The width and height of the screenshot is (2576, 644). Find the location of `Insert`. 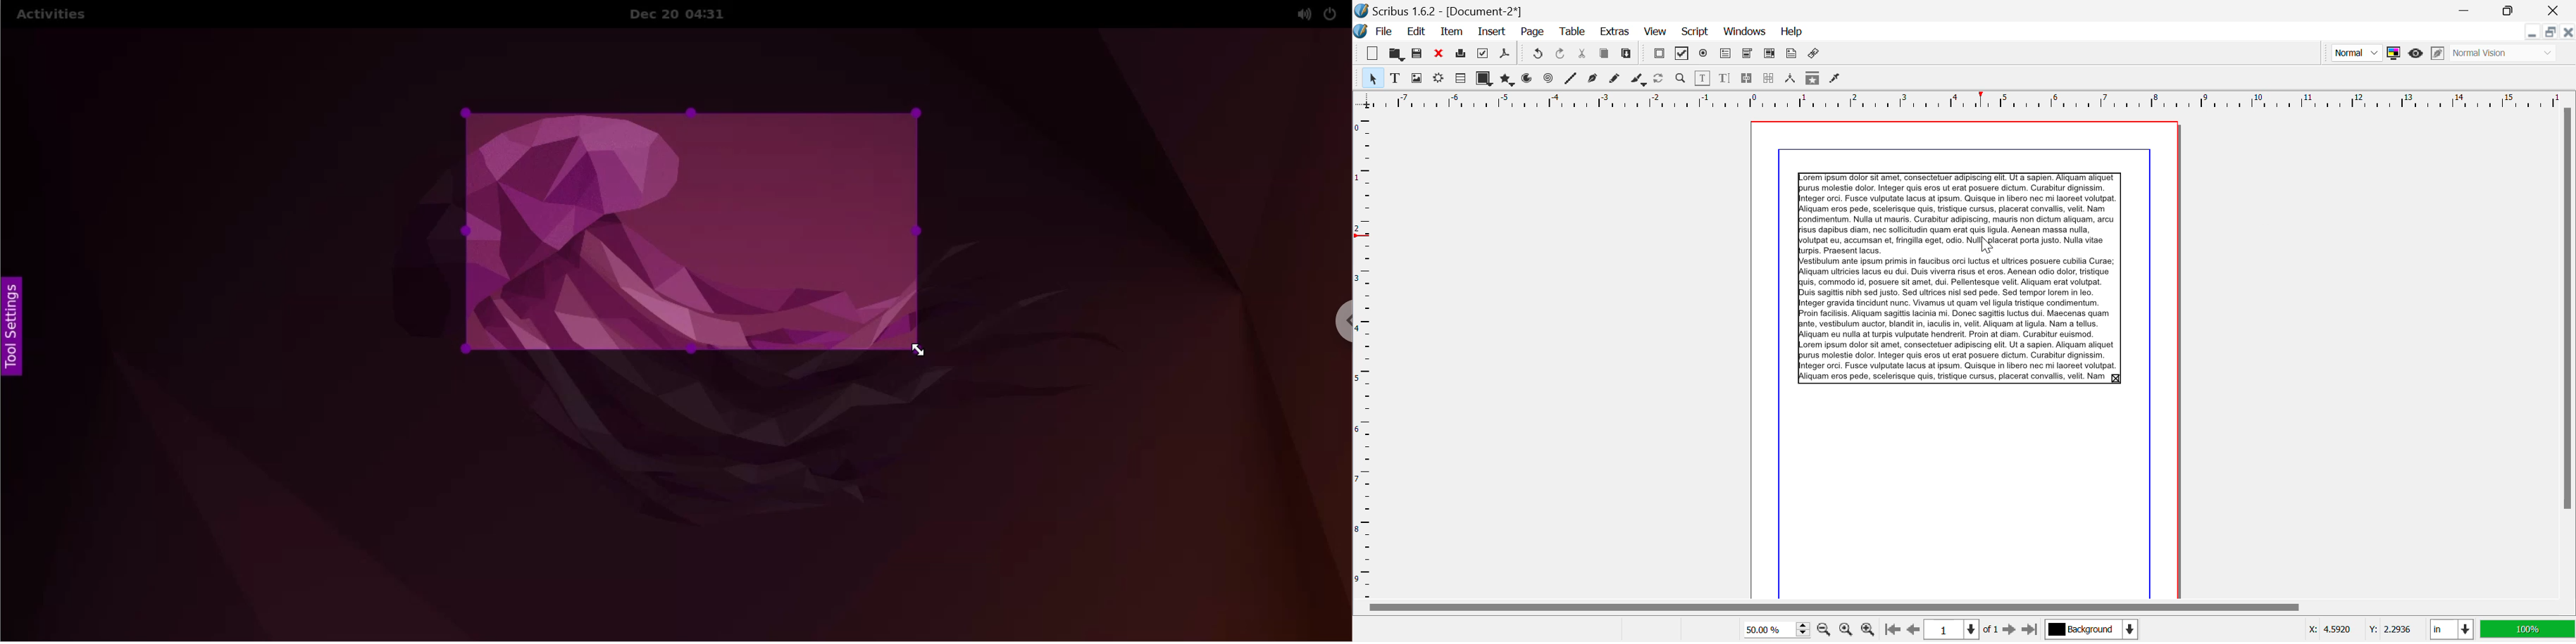

Insert is located at coordinates (1493, 32).